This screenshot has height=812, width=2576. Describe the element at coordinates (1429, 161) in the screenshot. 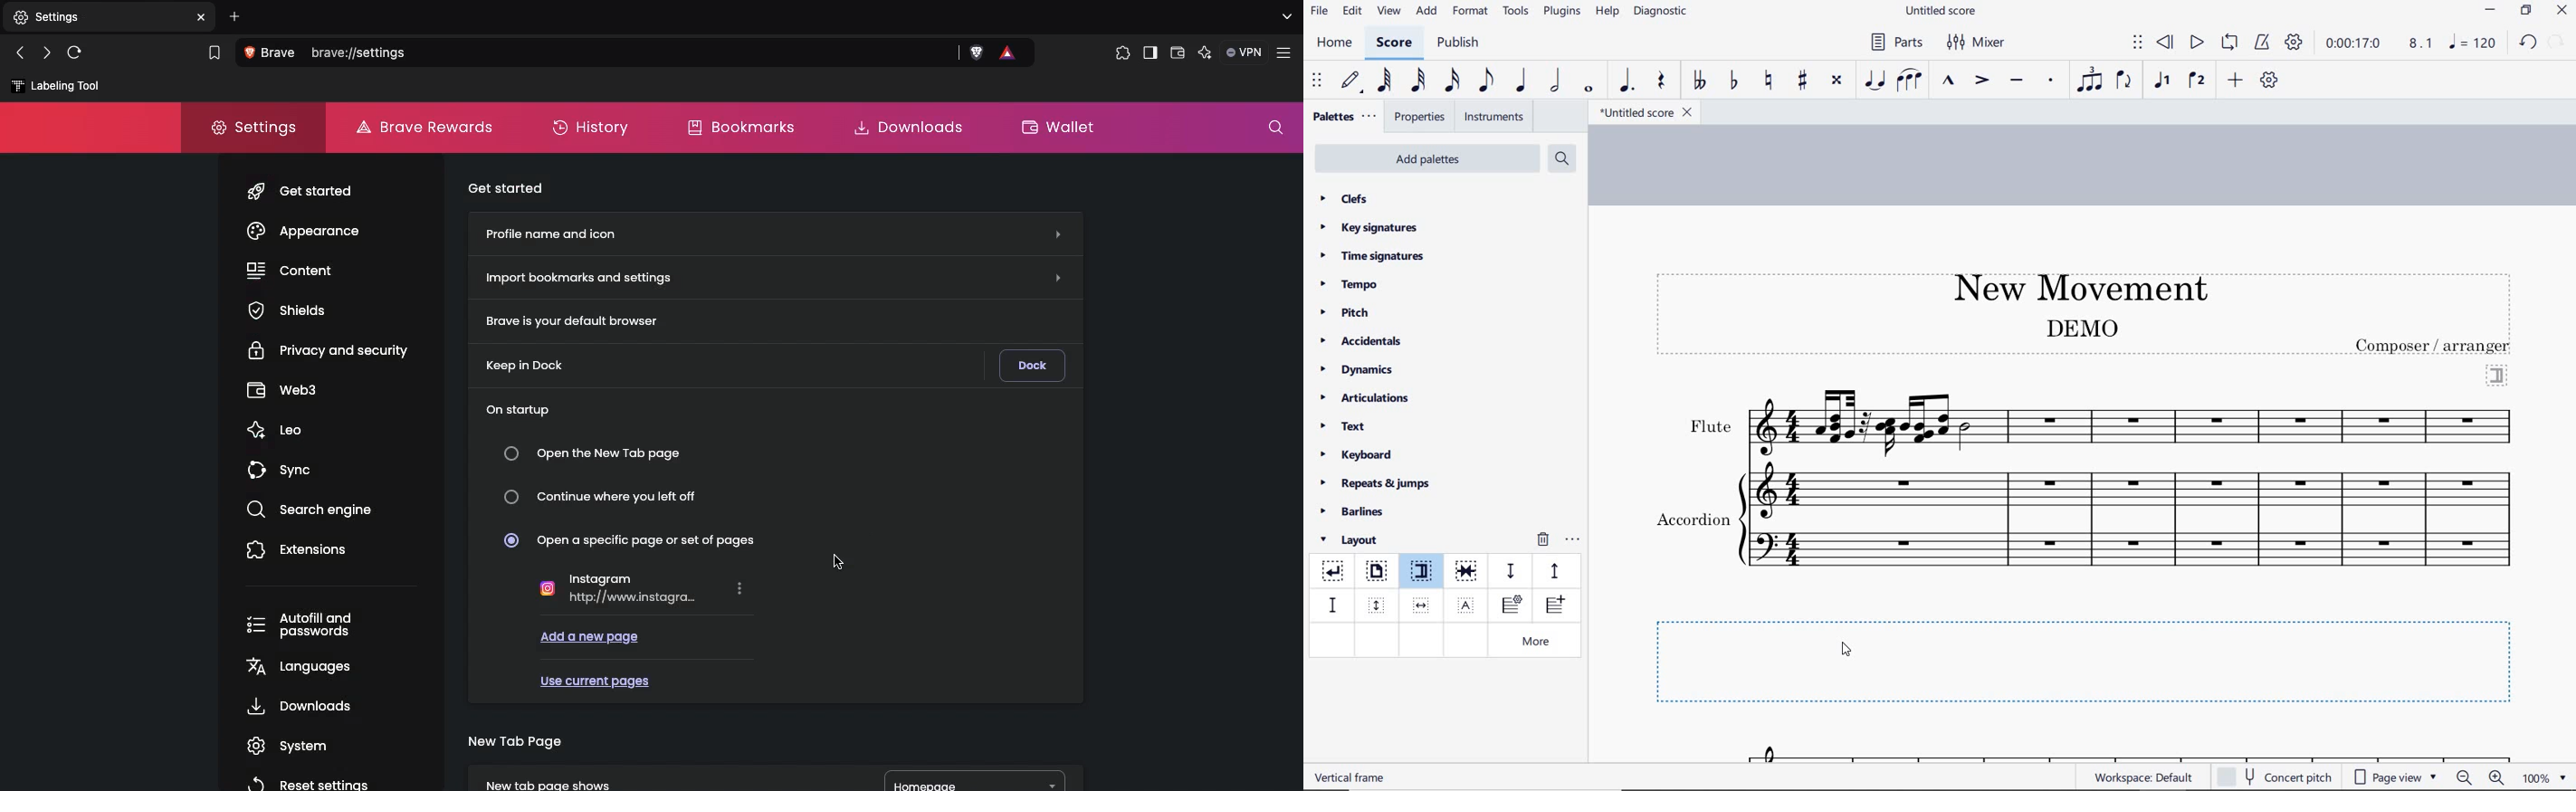

I see `add palettes` at that location.